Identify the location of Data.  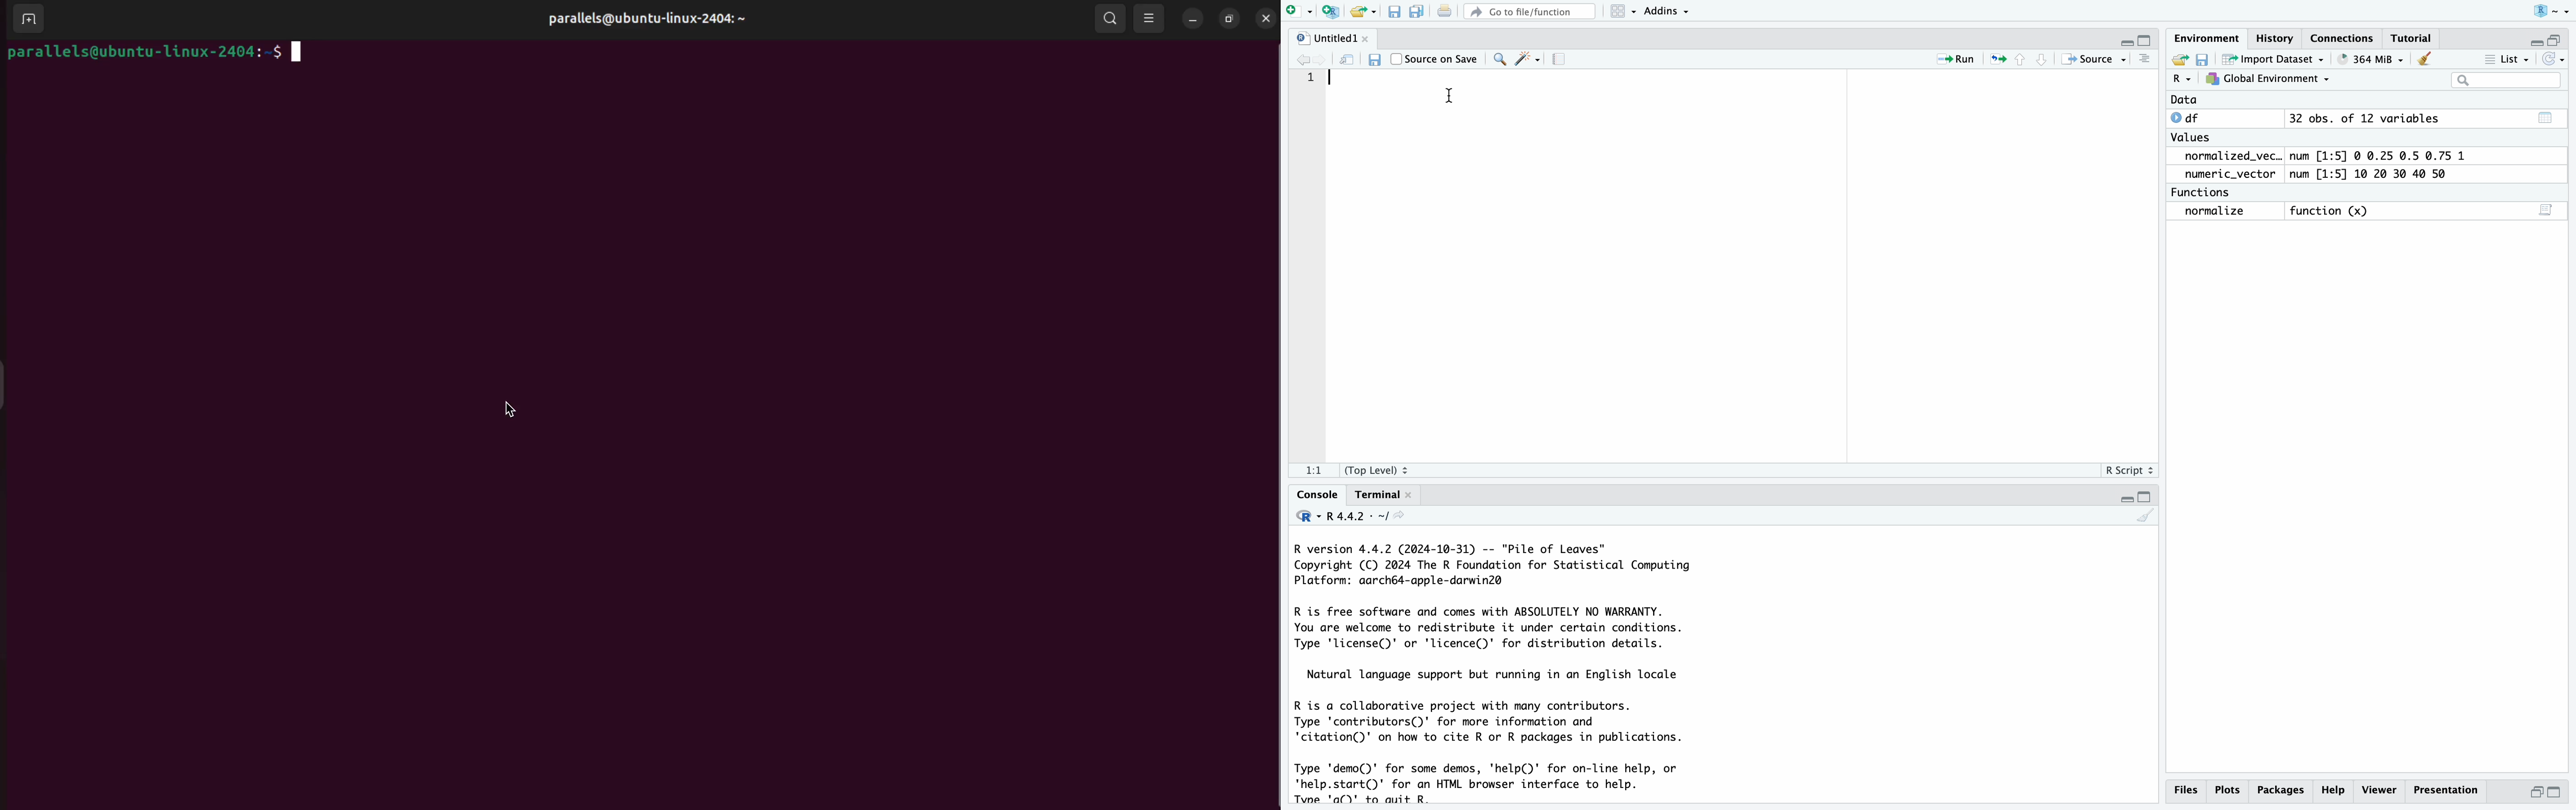
(2185, 100).